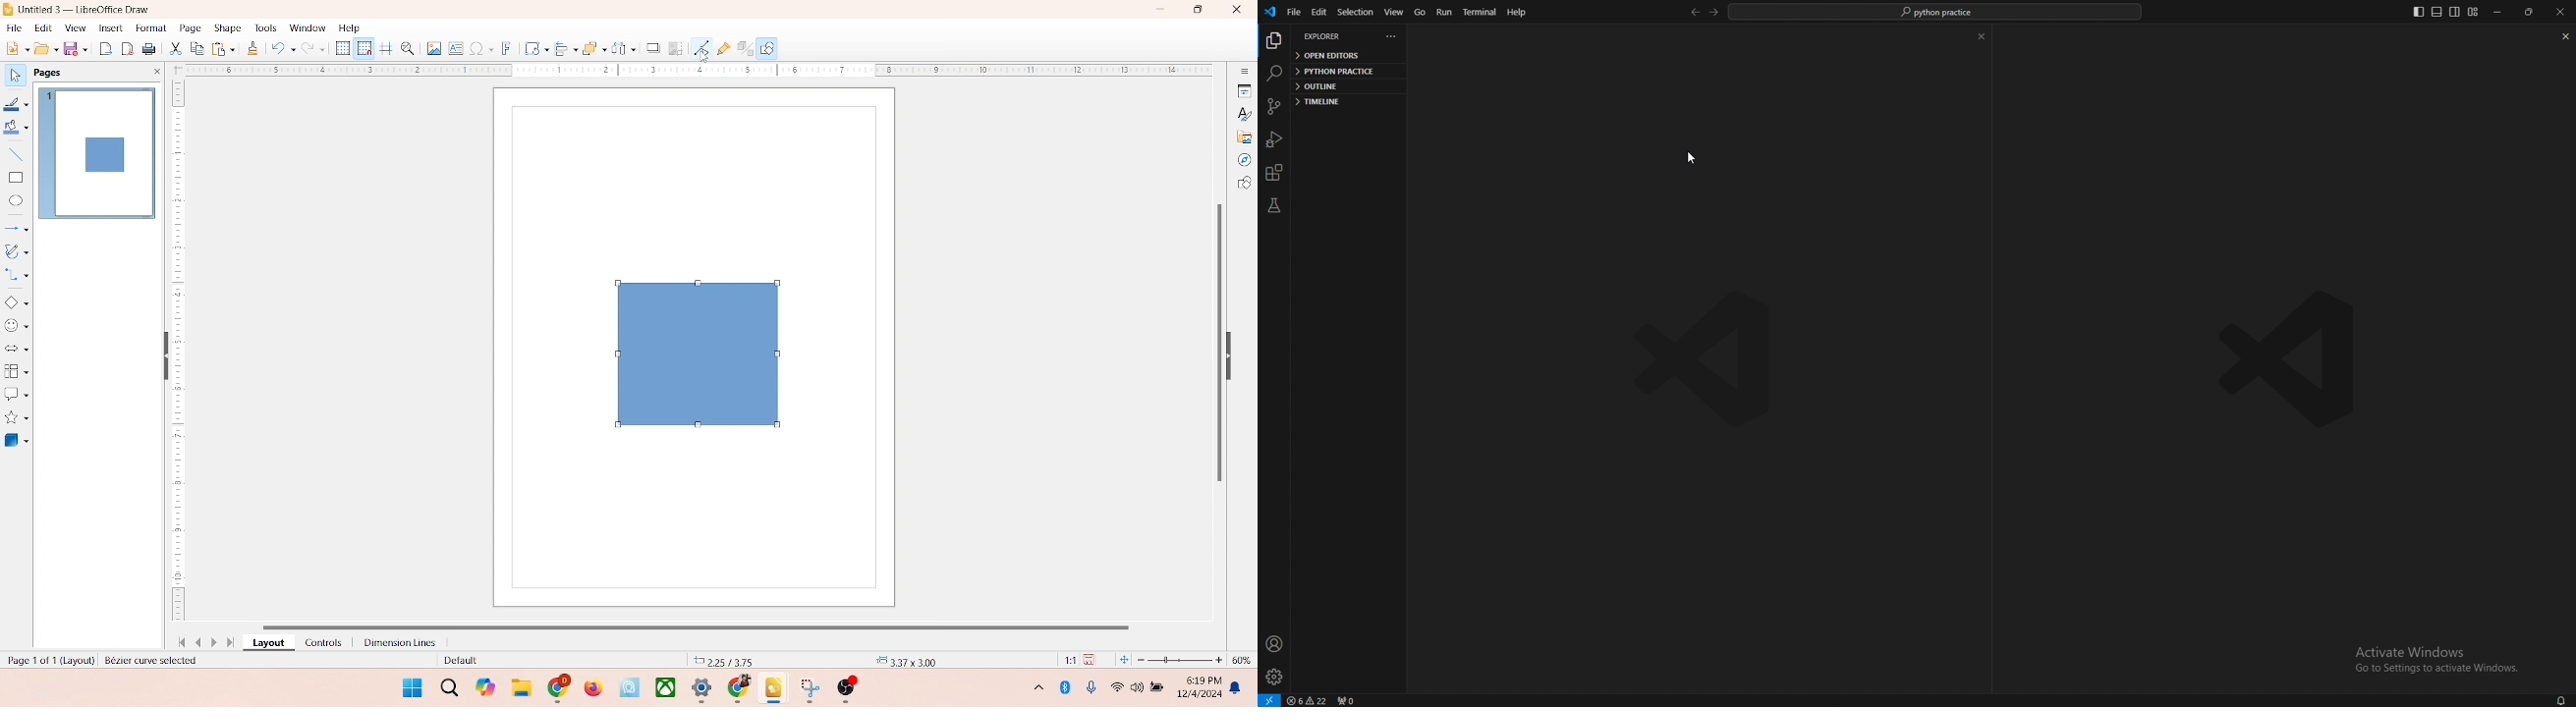 The width and height of the screenshot is (2576, 728). Describe the element at coordinates (150, 27) in the screenshot. I see `format` at that location.